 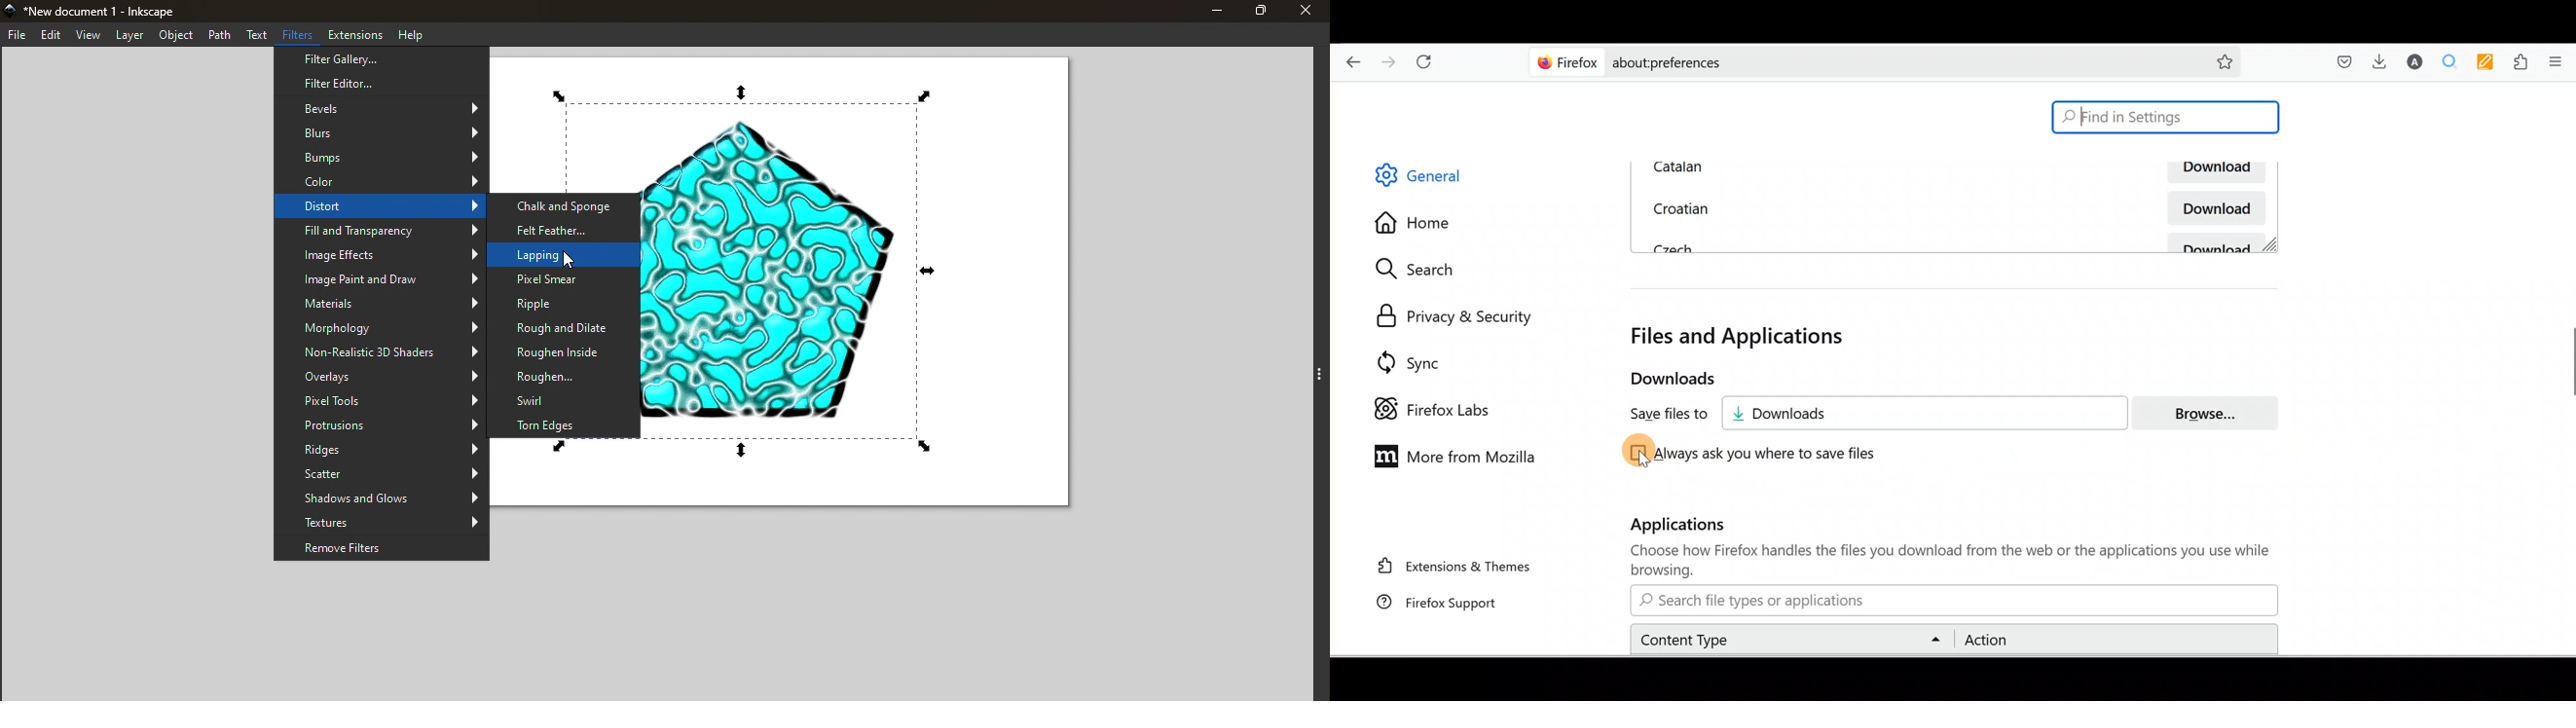 I want to click on Search bar, so click(x=1952, y=600).